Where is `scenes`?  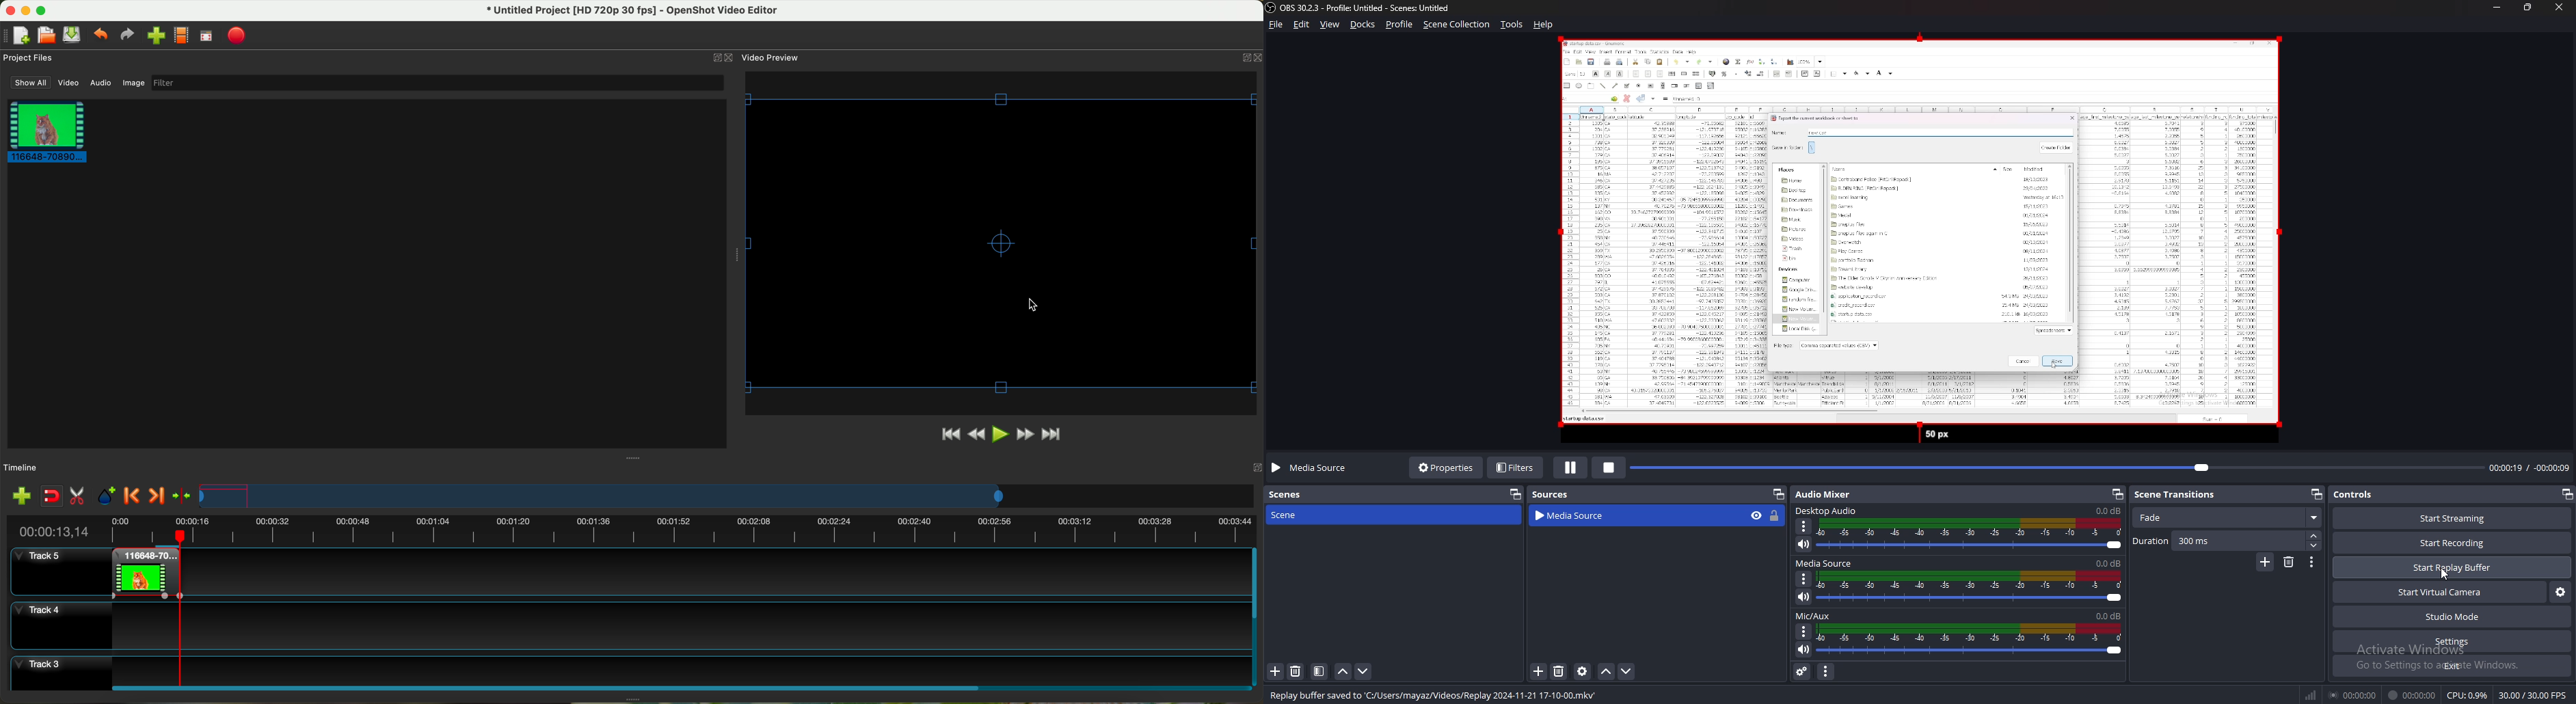 scenes is located at coordinates (1293, 496).